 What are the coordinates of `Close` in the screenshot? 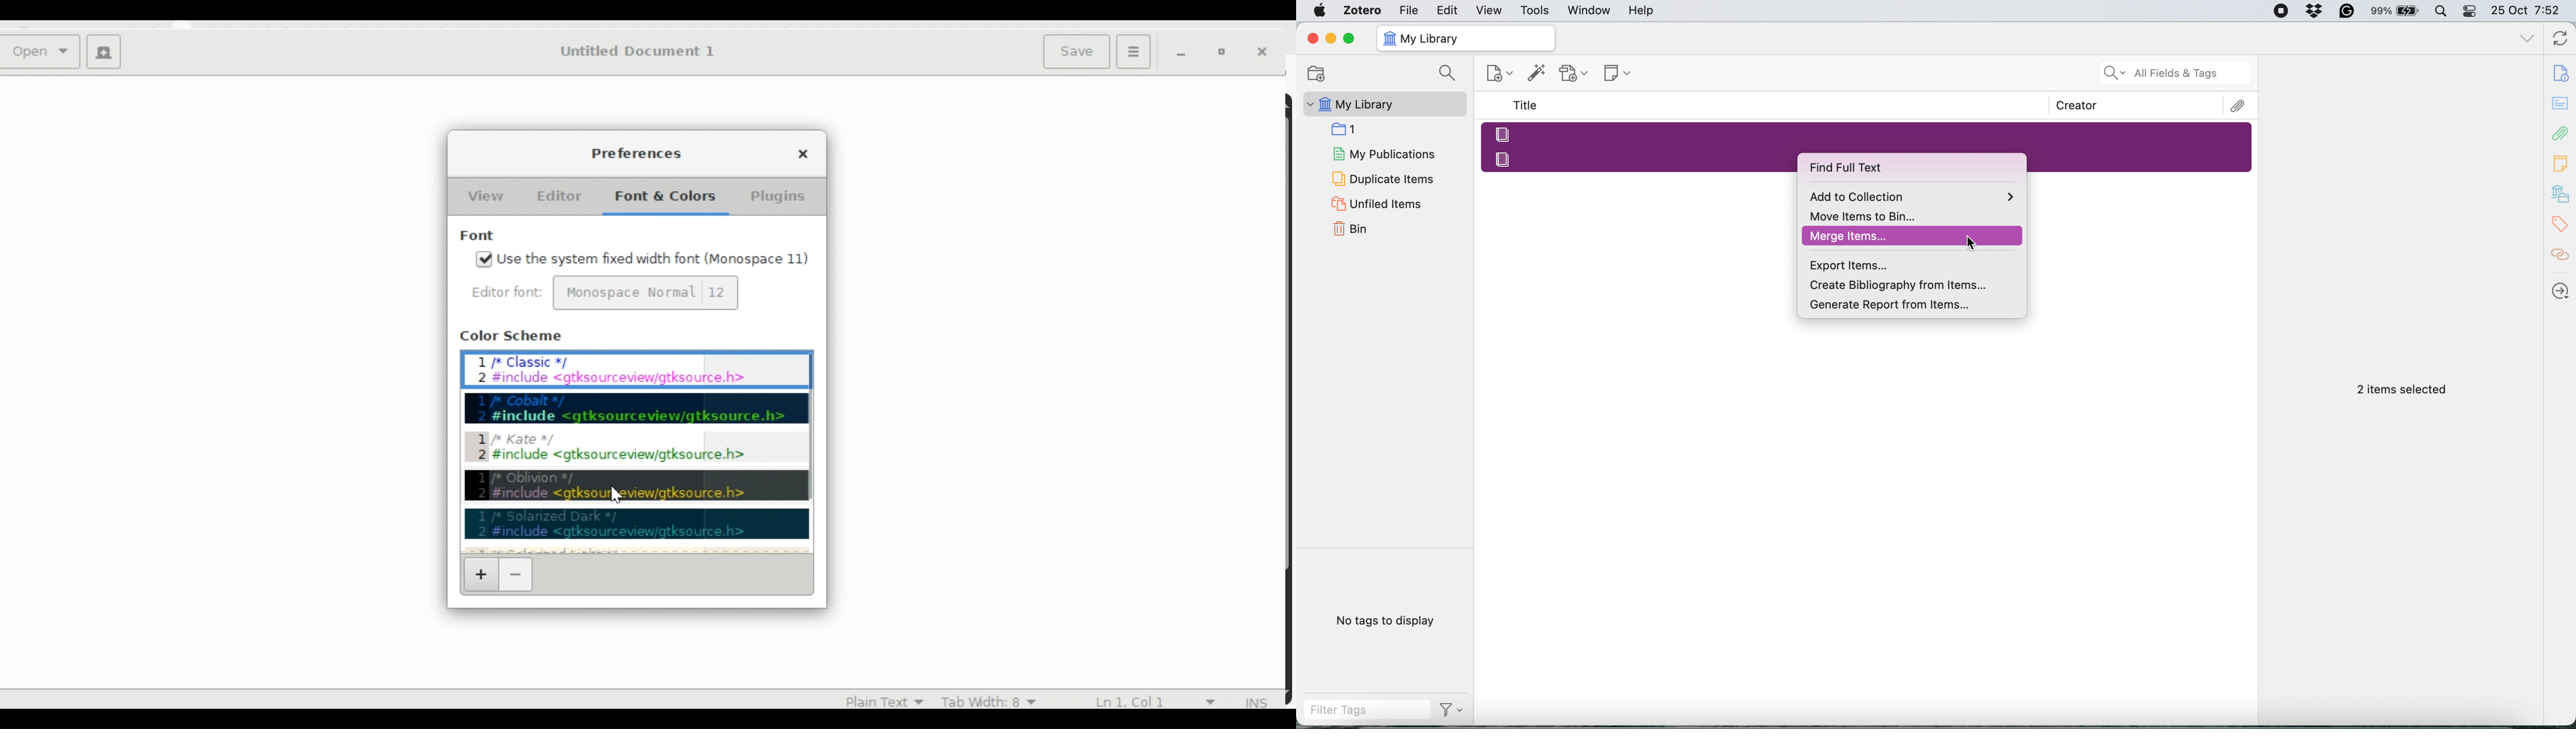 It's located at (808, 153).